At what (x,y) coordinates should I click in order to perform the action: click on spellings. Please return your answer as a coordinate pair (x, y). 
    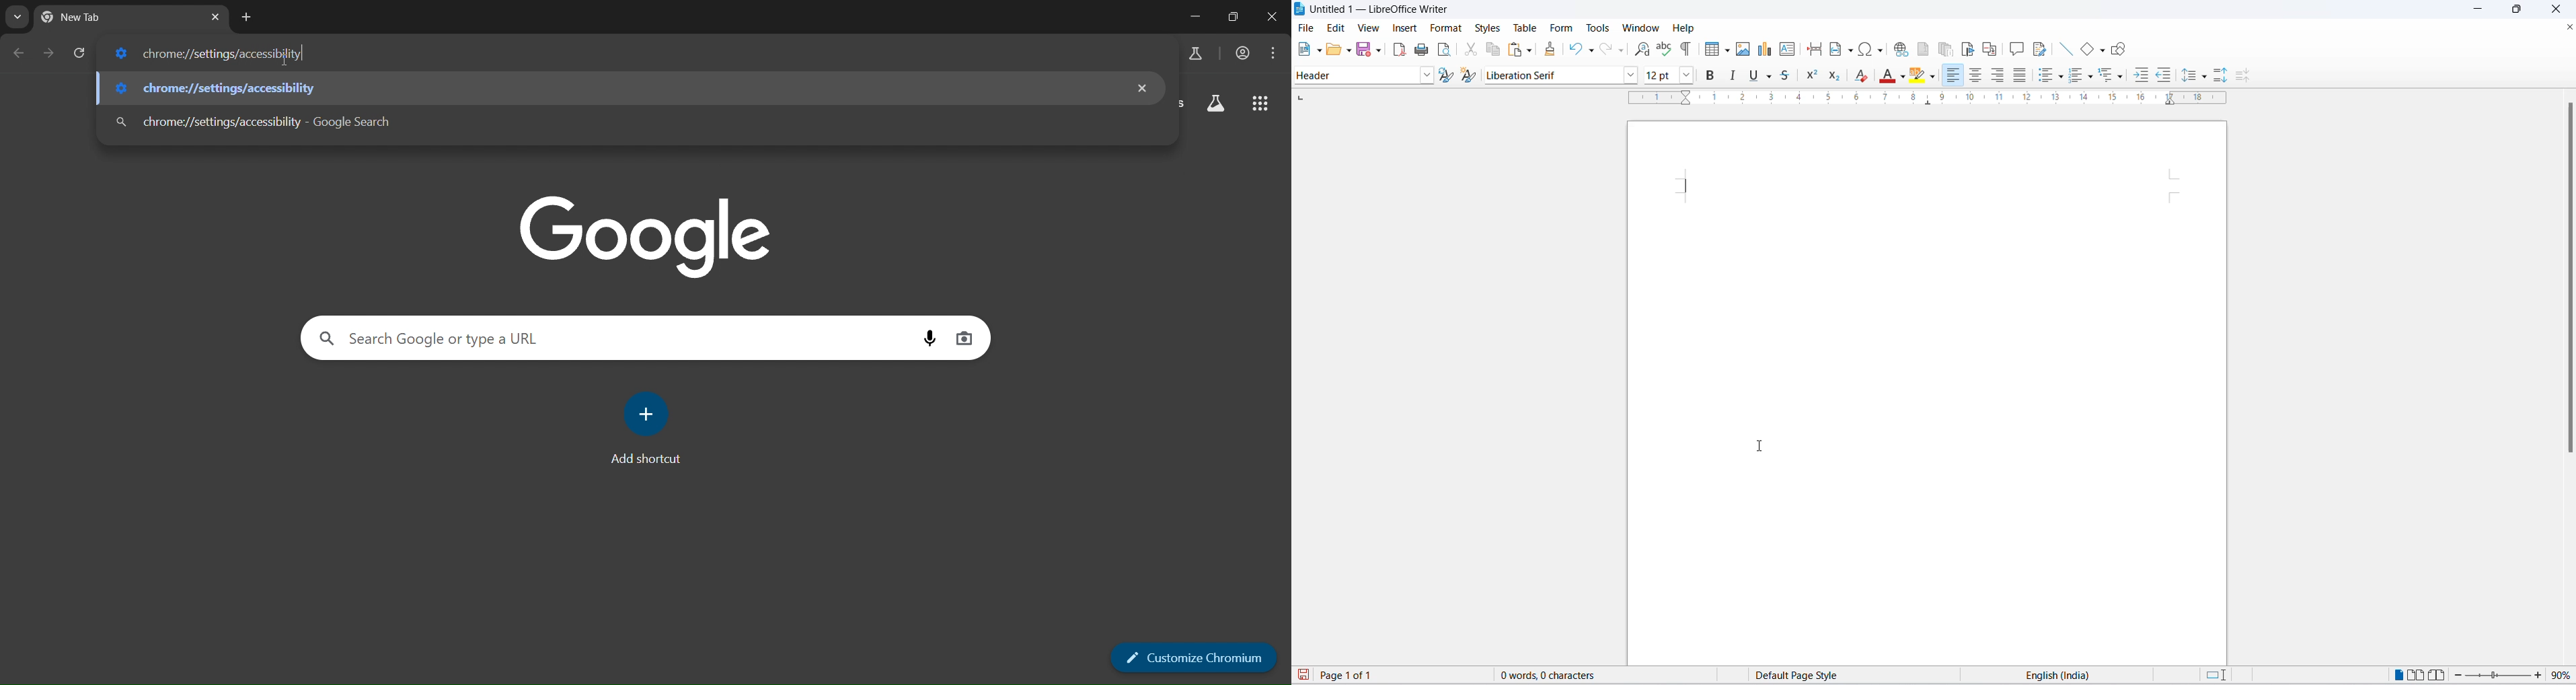
    Looking at the image, I should click on (1665, 50).